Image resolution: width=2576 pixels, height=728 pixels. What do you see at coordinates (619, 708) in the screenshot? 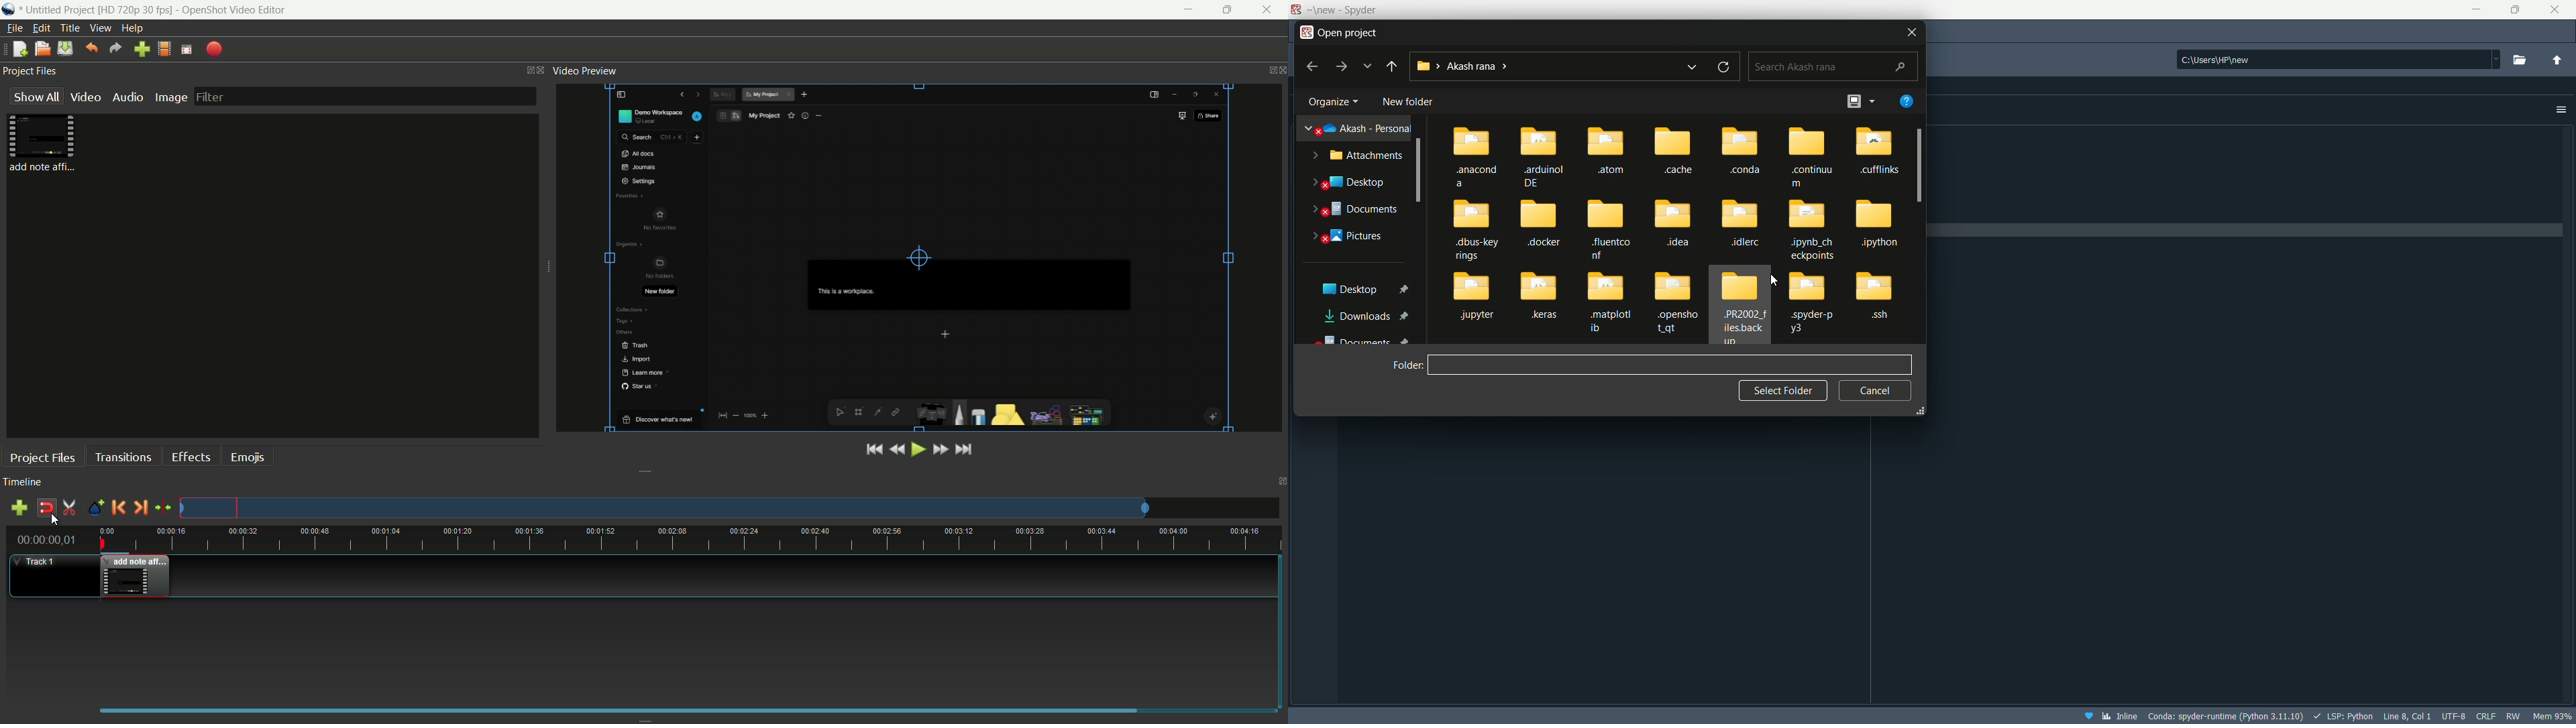
I see `scrollbar` at bounding box center [619, 708].